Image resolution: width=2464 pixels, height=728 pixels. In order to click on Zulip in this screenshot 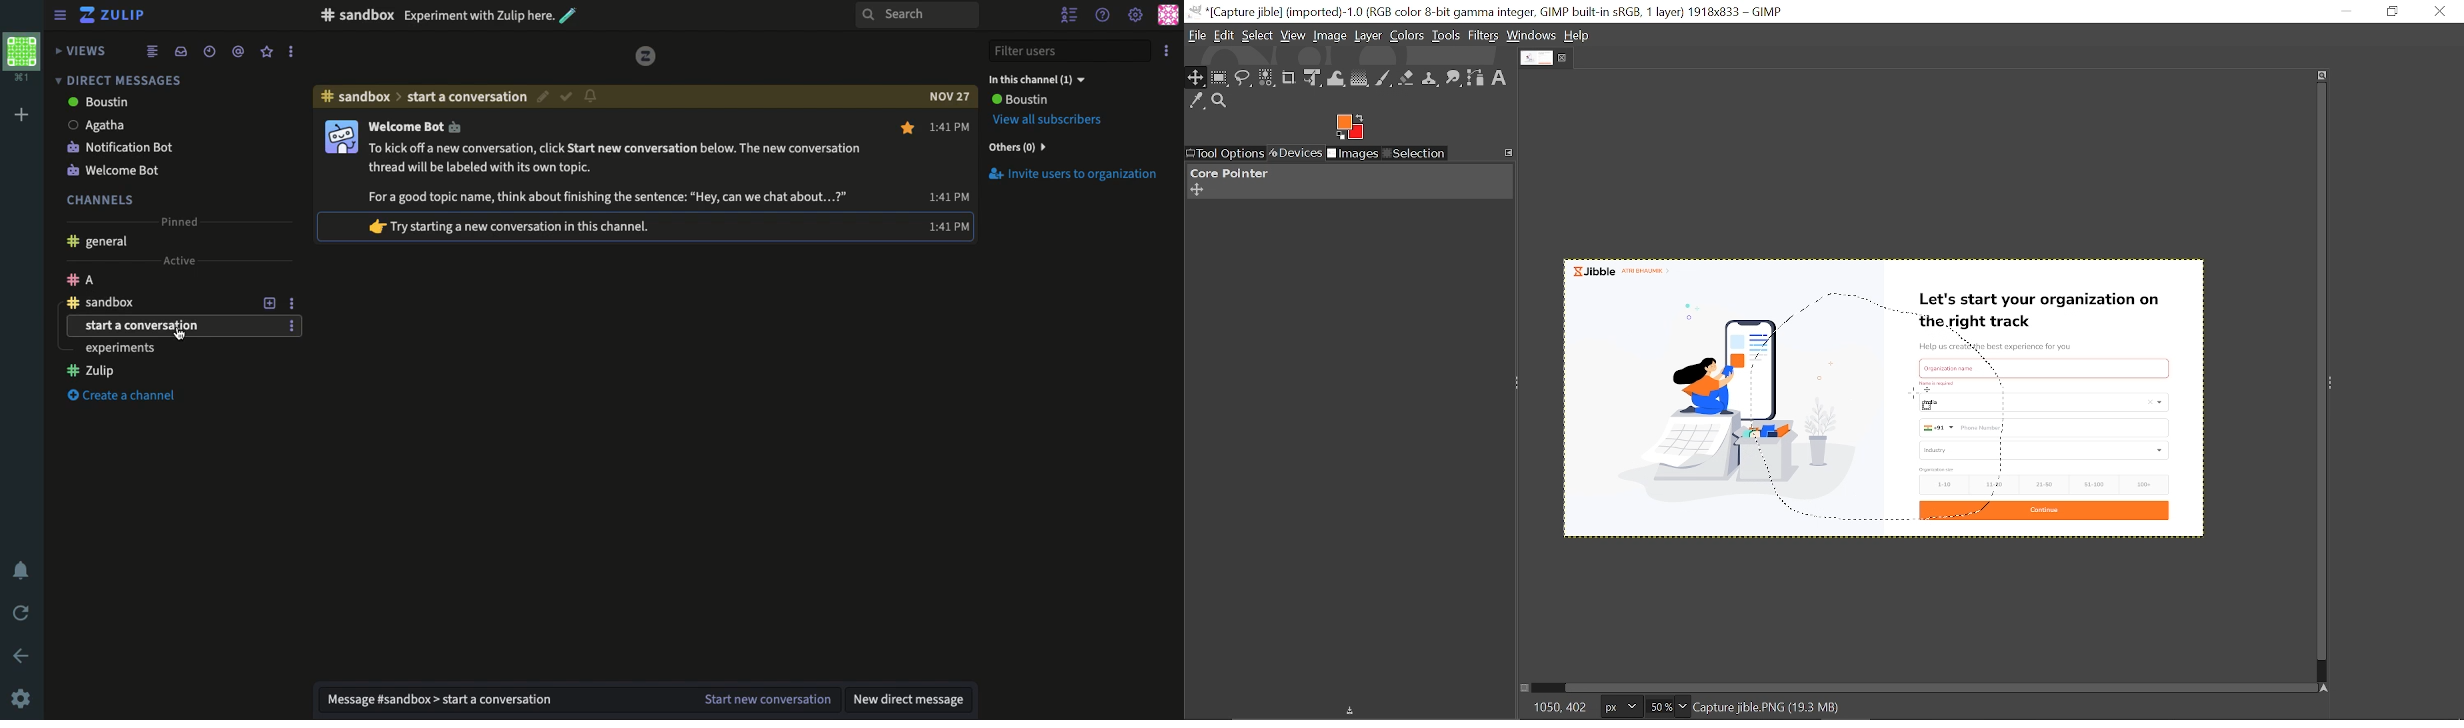, I will do `click(115, 17)`.